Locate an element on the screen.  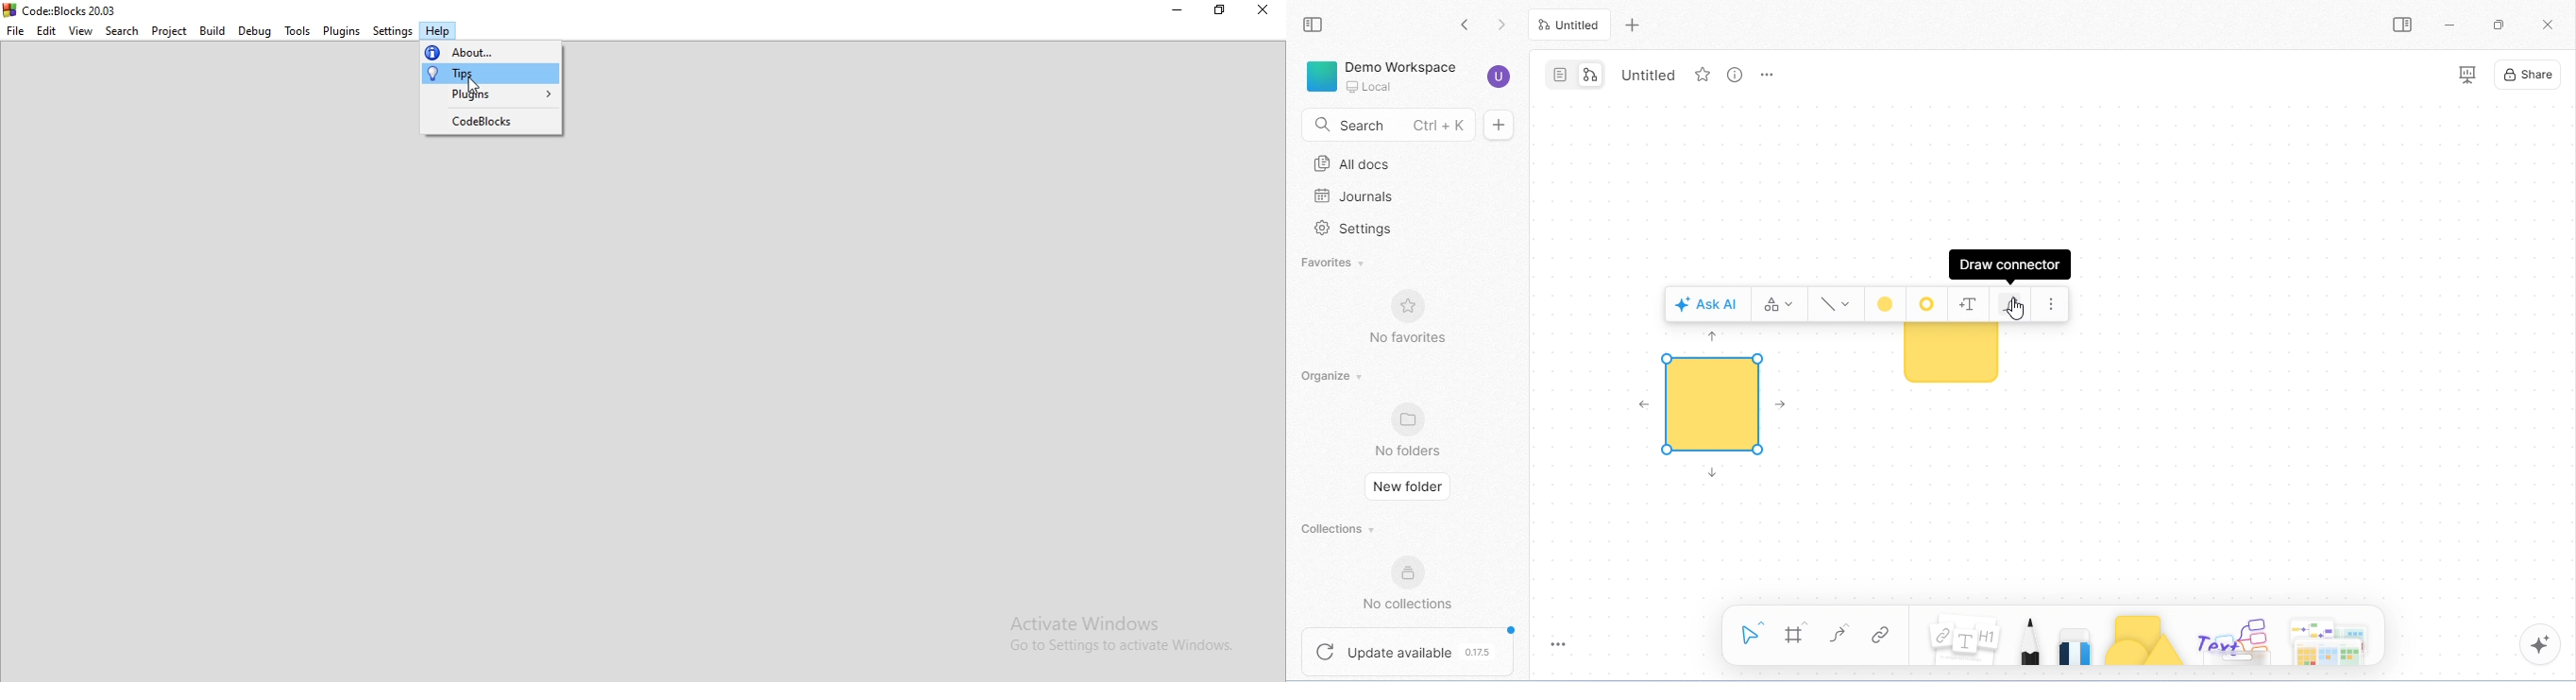
Settings  is located at coordinates (390, 30).